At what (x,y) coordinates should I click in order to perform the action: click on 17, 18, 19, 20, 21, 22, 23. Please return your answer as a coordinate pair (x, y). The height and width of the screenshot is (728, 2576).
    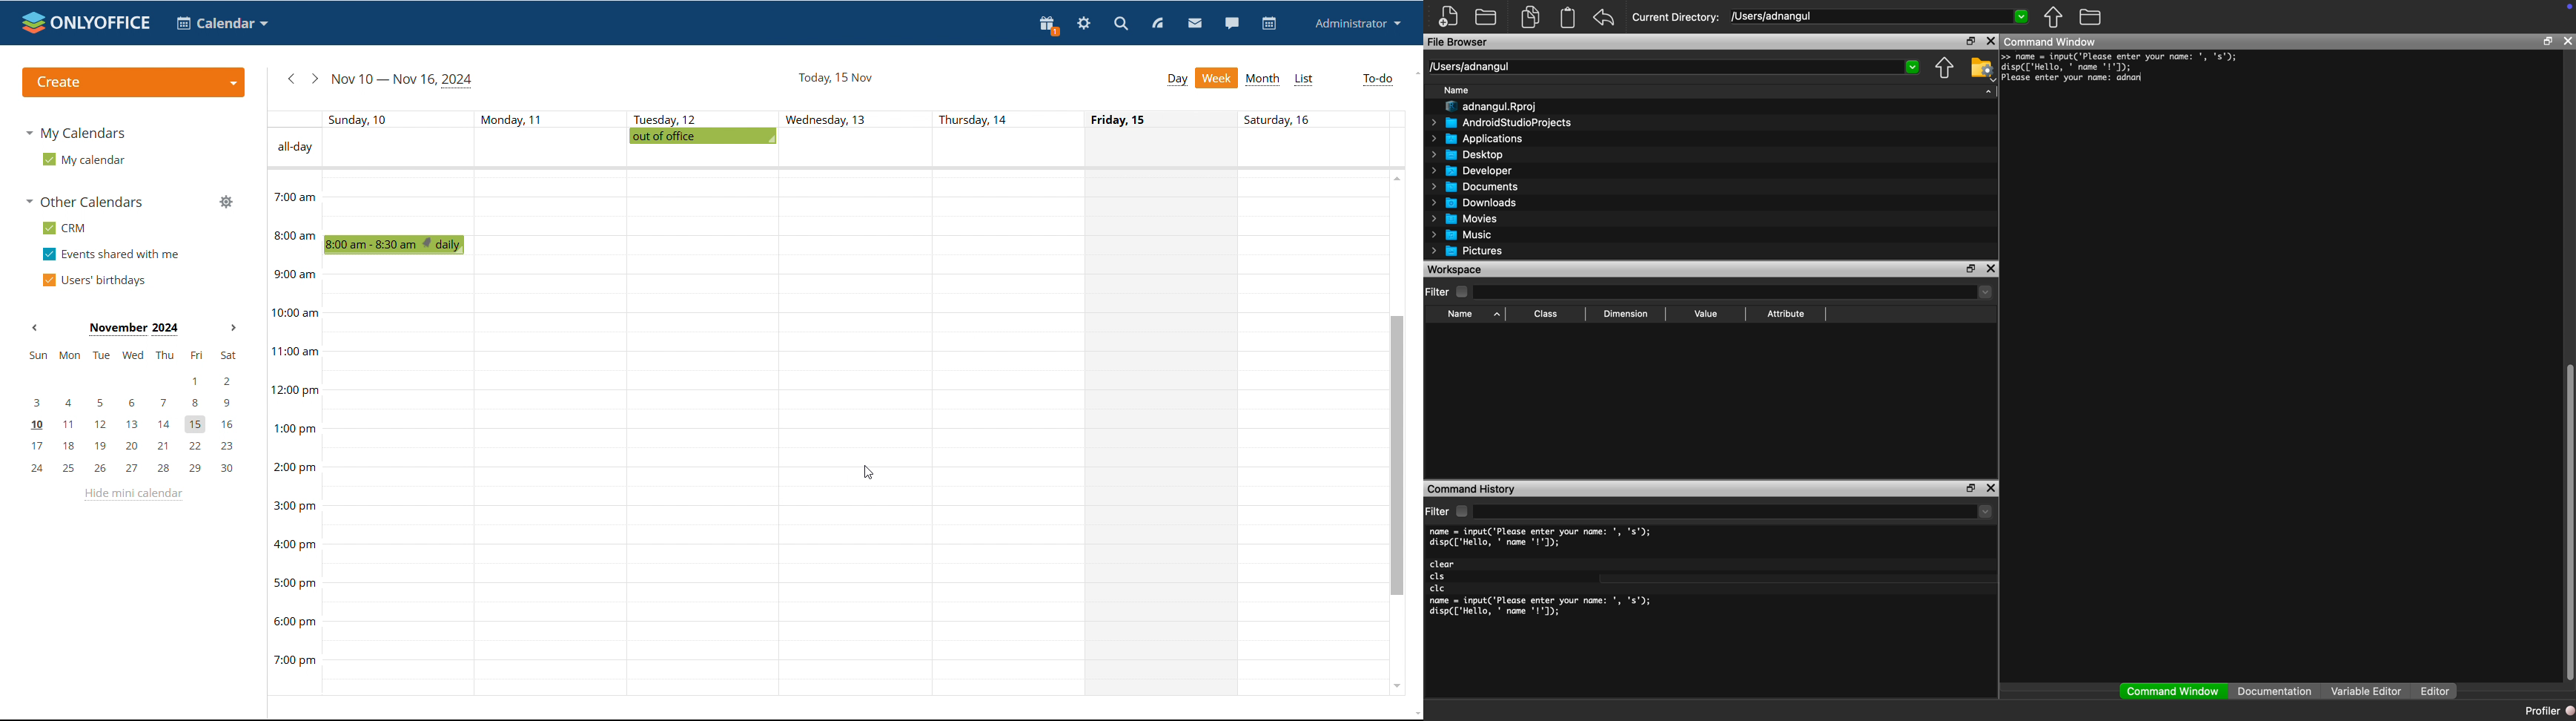
    Looking at the image, I should click on (138, 446).